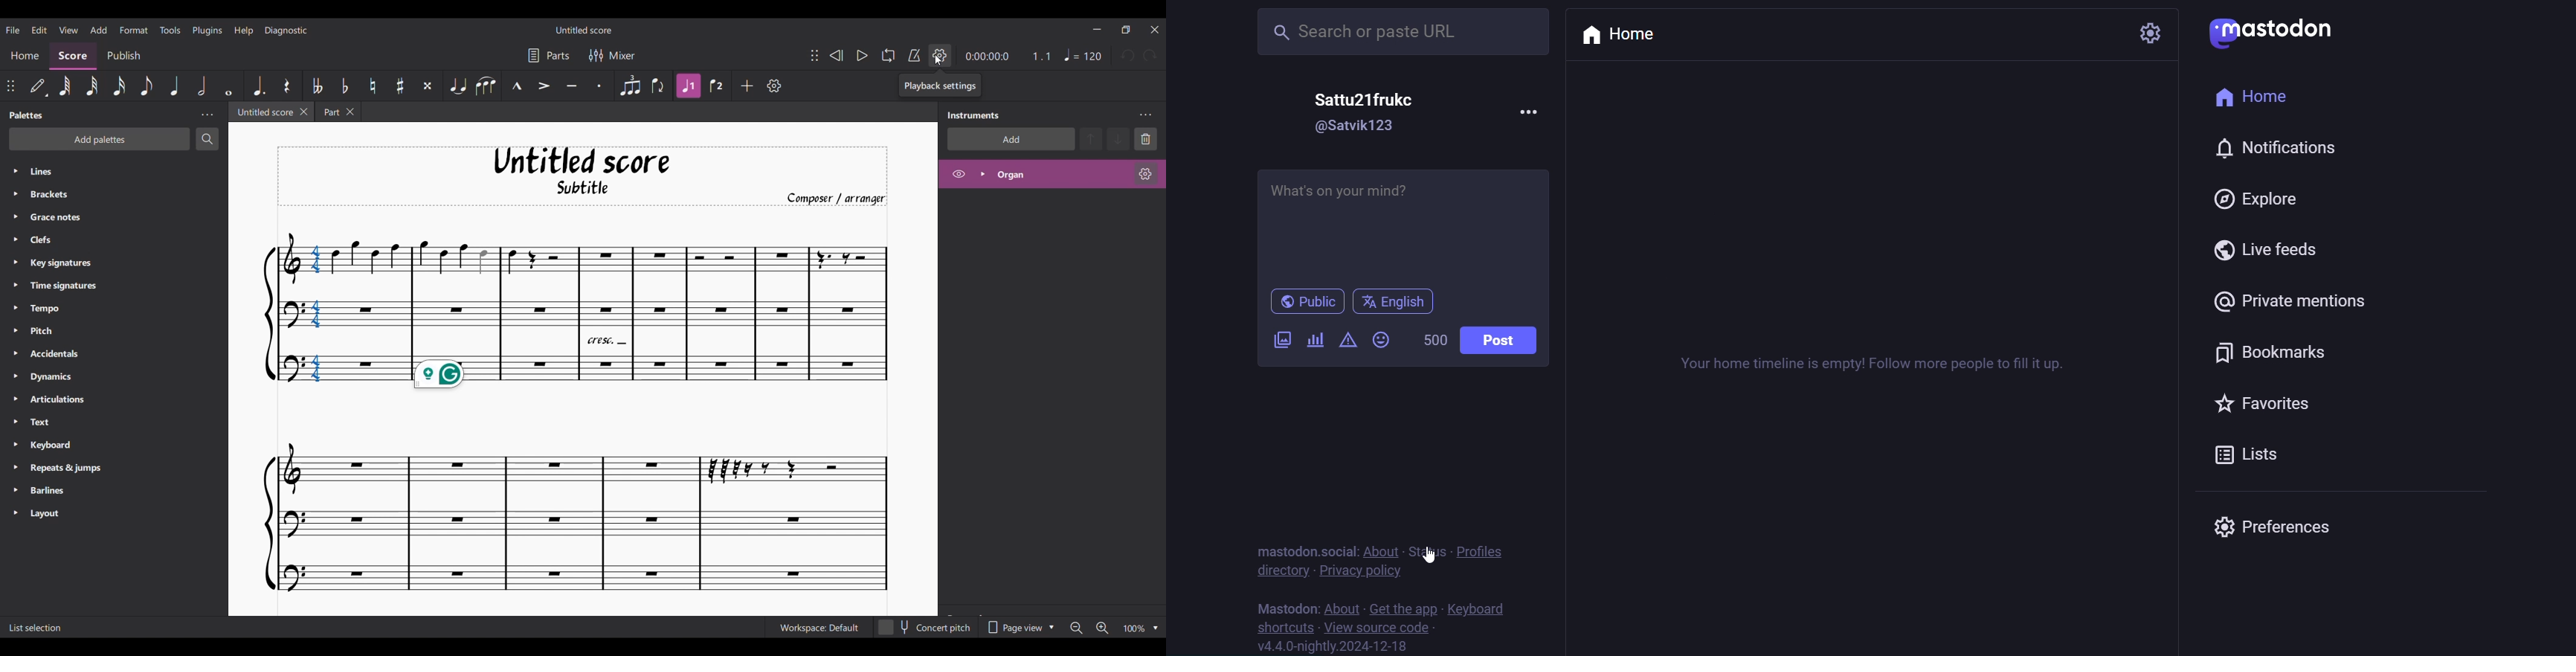 This screenshot has width=2576, height=672. What do you see at coordinates (1082, 55) in the screenshot?
I see `Tempo` at bounding box center [1082, 55].